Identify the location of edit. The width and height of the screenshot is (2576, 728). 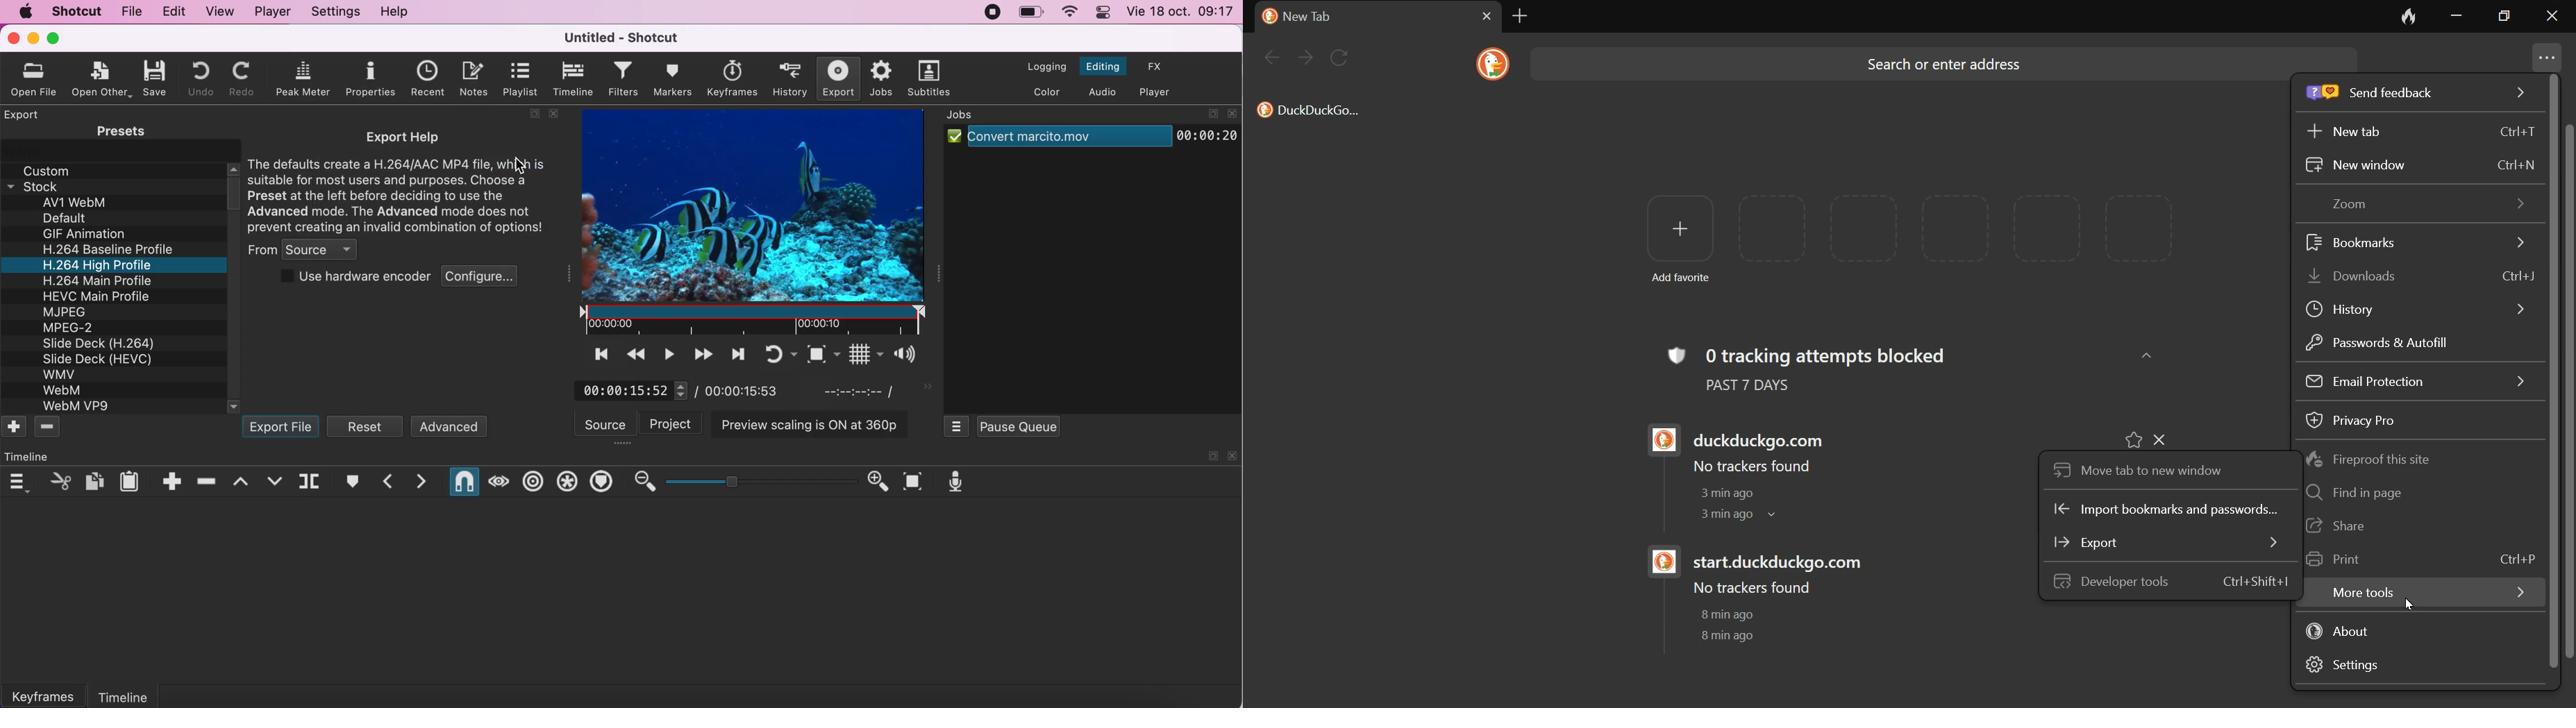
(172, 10).